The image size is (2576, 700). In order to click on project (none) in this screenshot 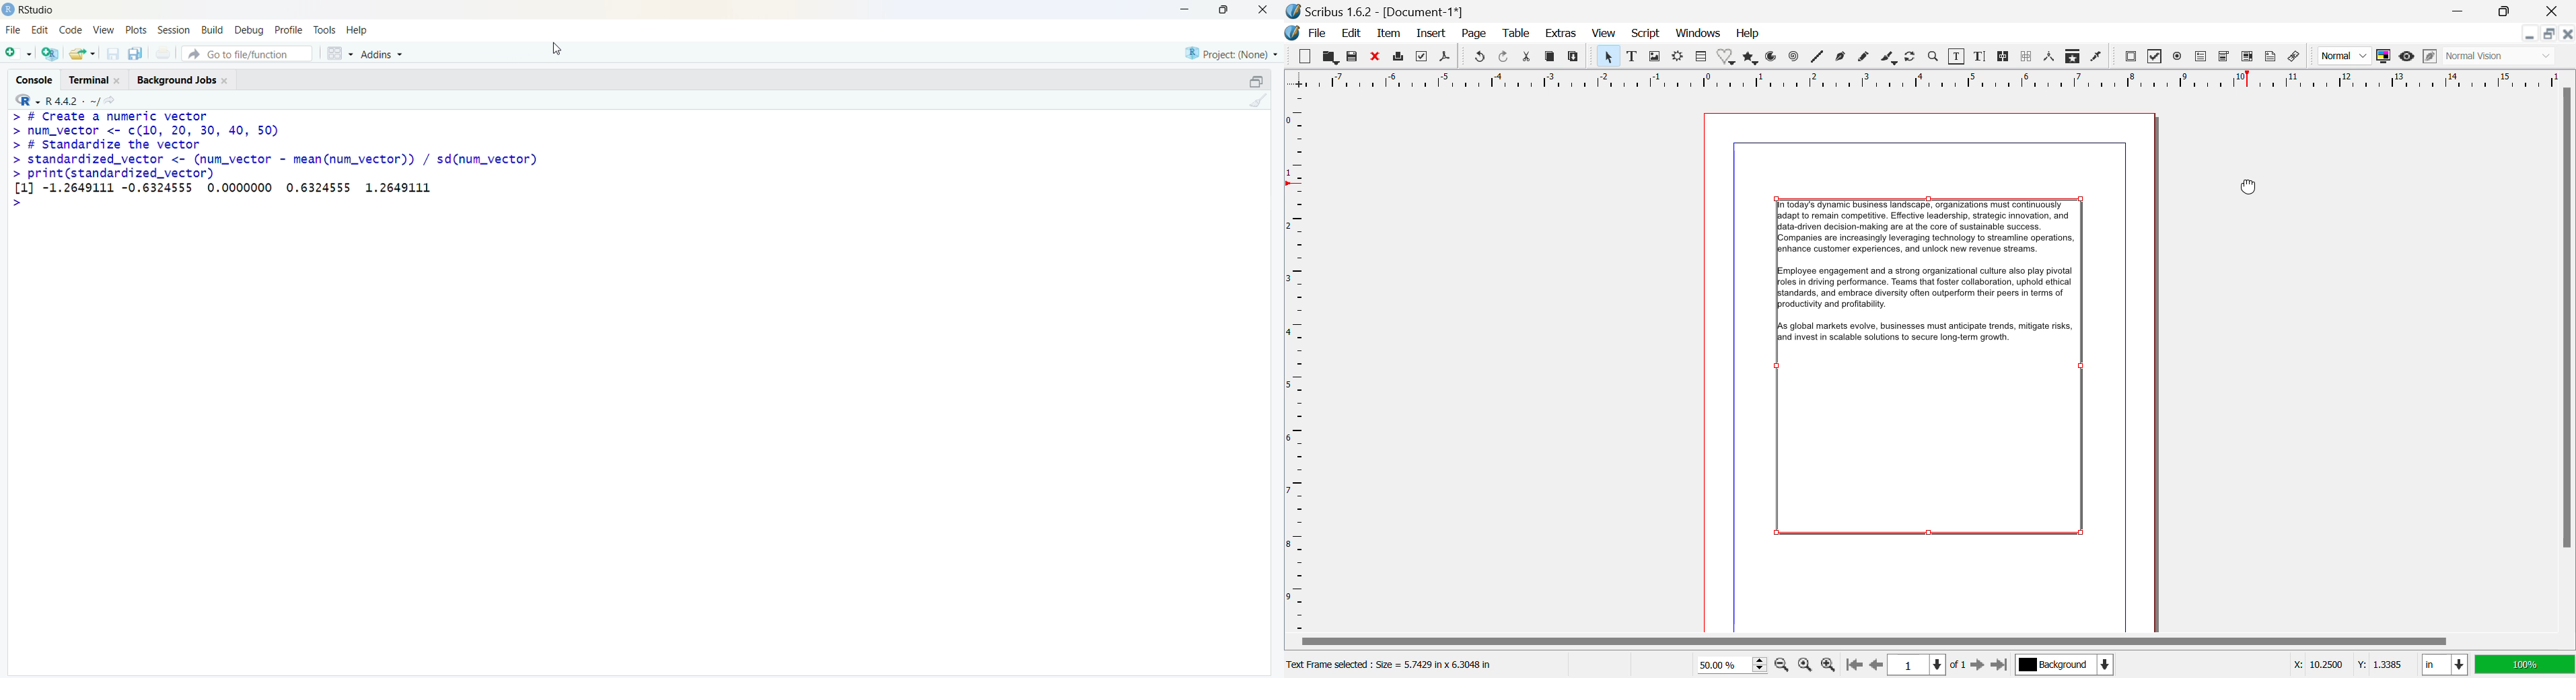, I will do `click(1232, 54)`.